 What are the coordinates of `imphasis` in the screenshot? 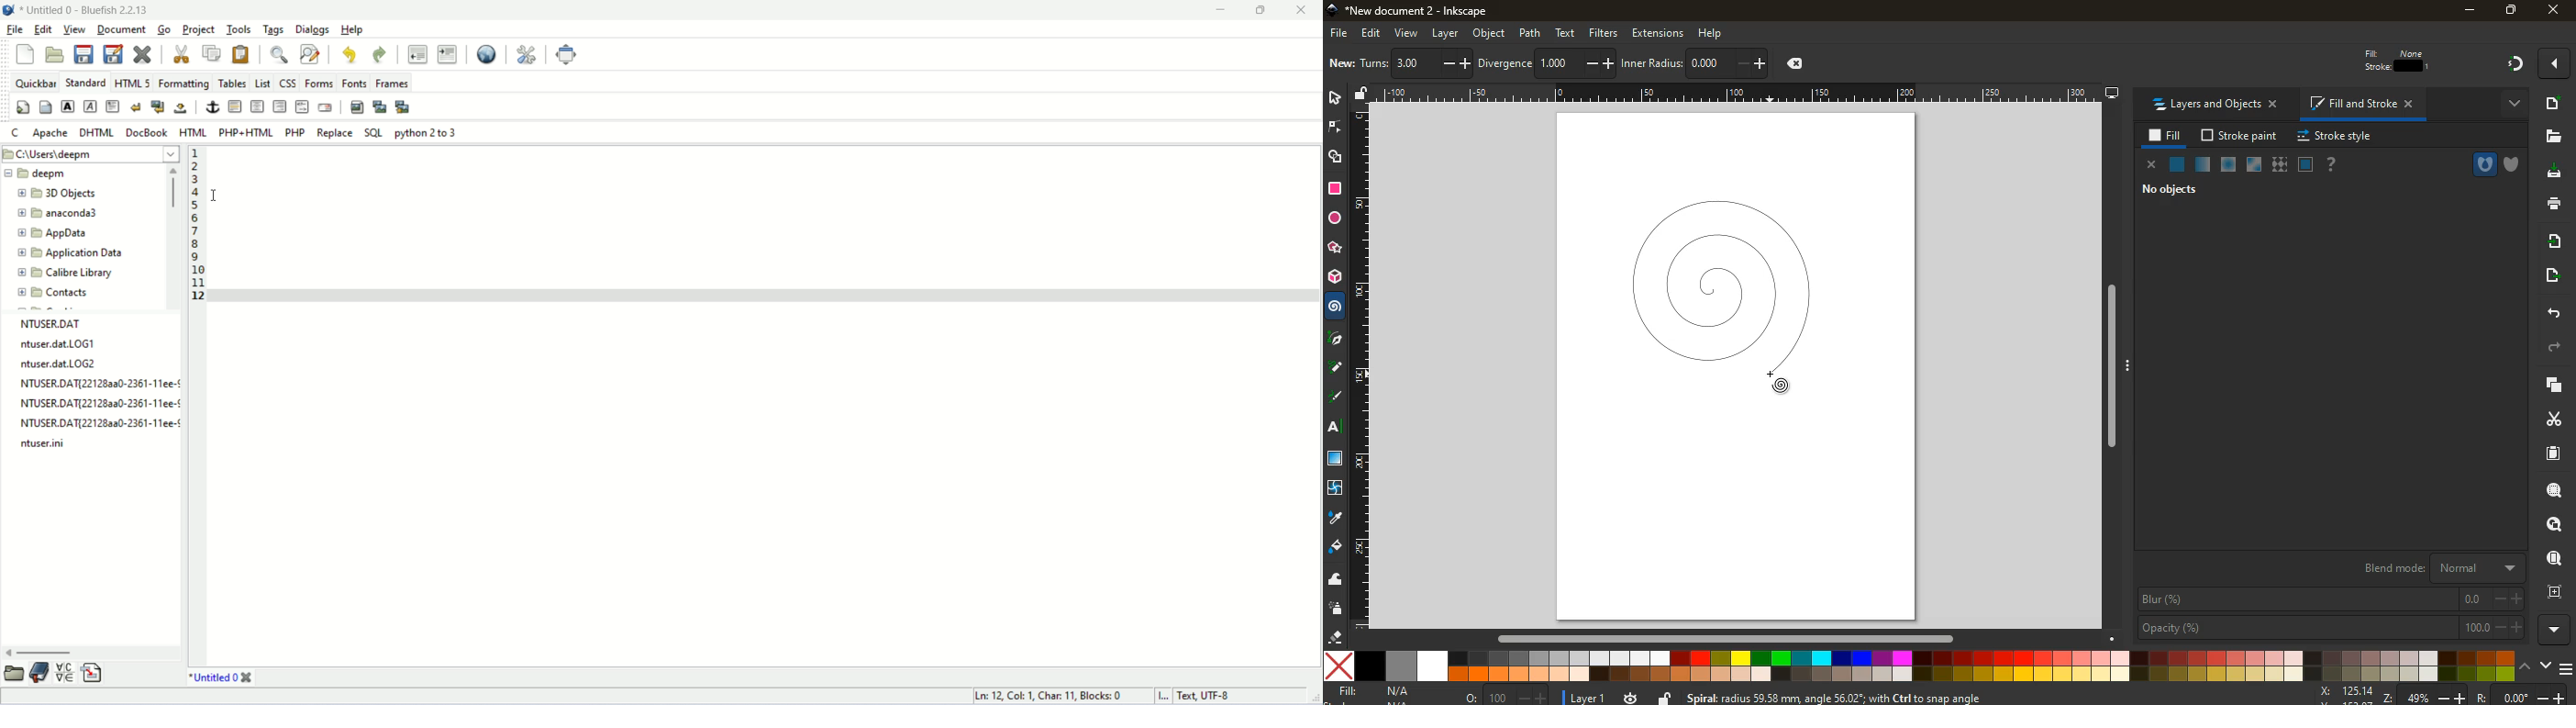 It's located at (90, 106).